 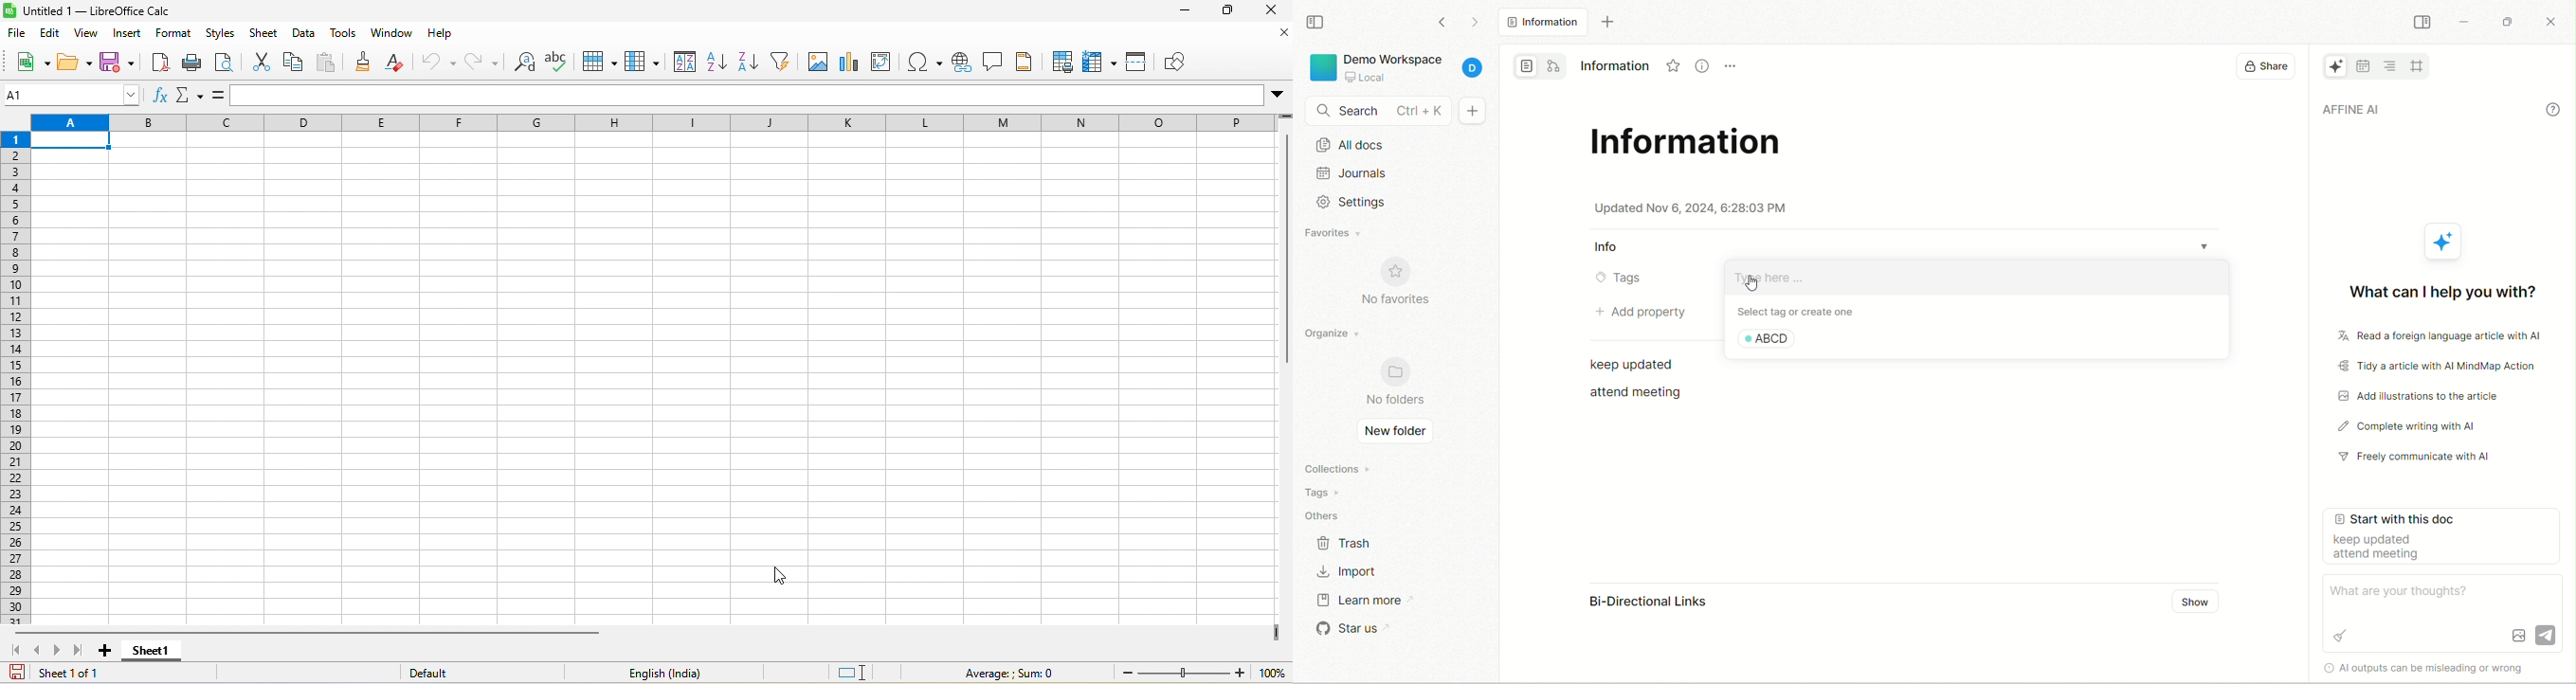 What do you see at coordinates (295, 64) in the screenshot?
I see `copy` at bounding box center [295, 64].